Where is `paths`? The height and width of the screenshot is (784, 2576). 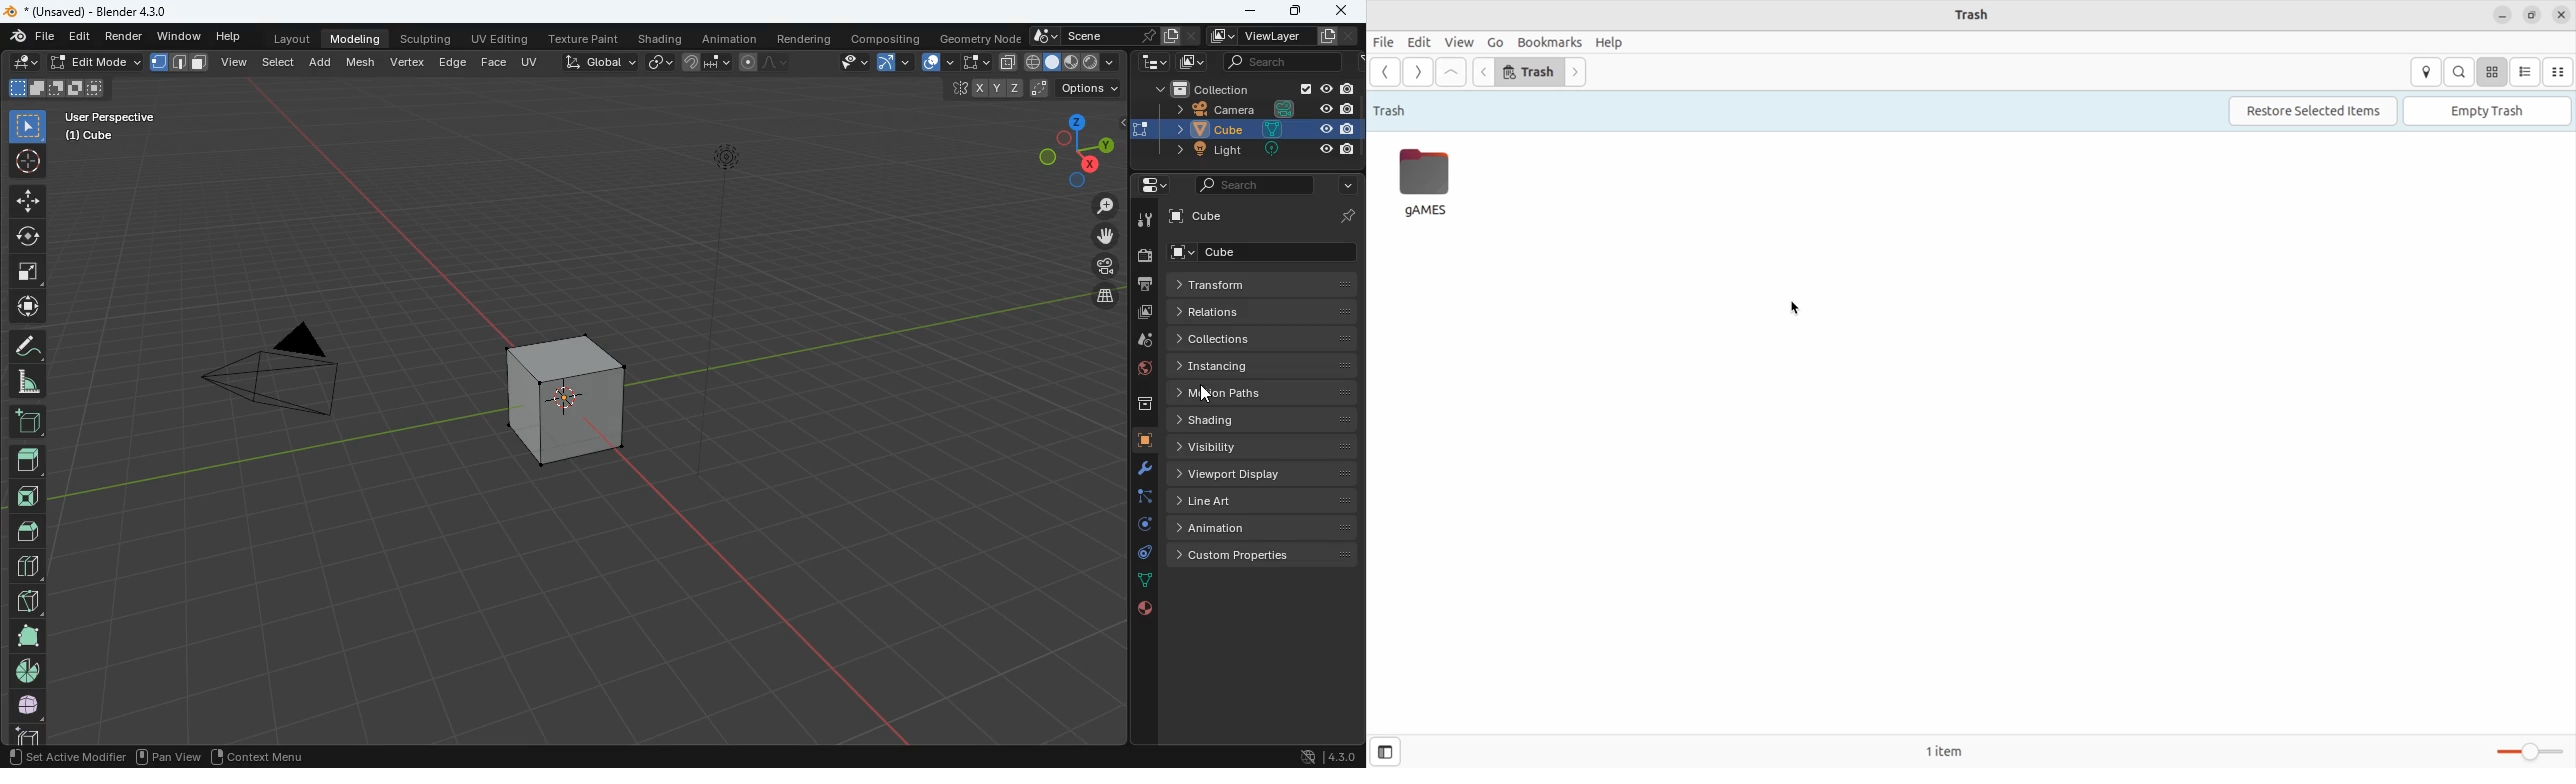 paths is located at coordinates (1264, 392).